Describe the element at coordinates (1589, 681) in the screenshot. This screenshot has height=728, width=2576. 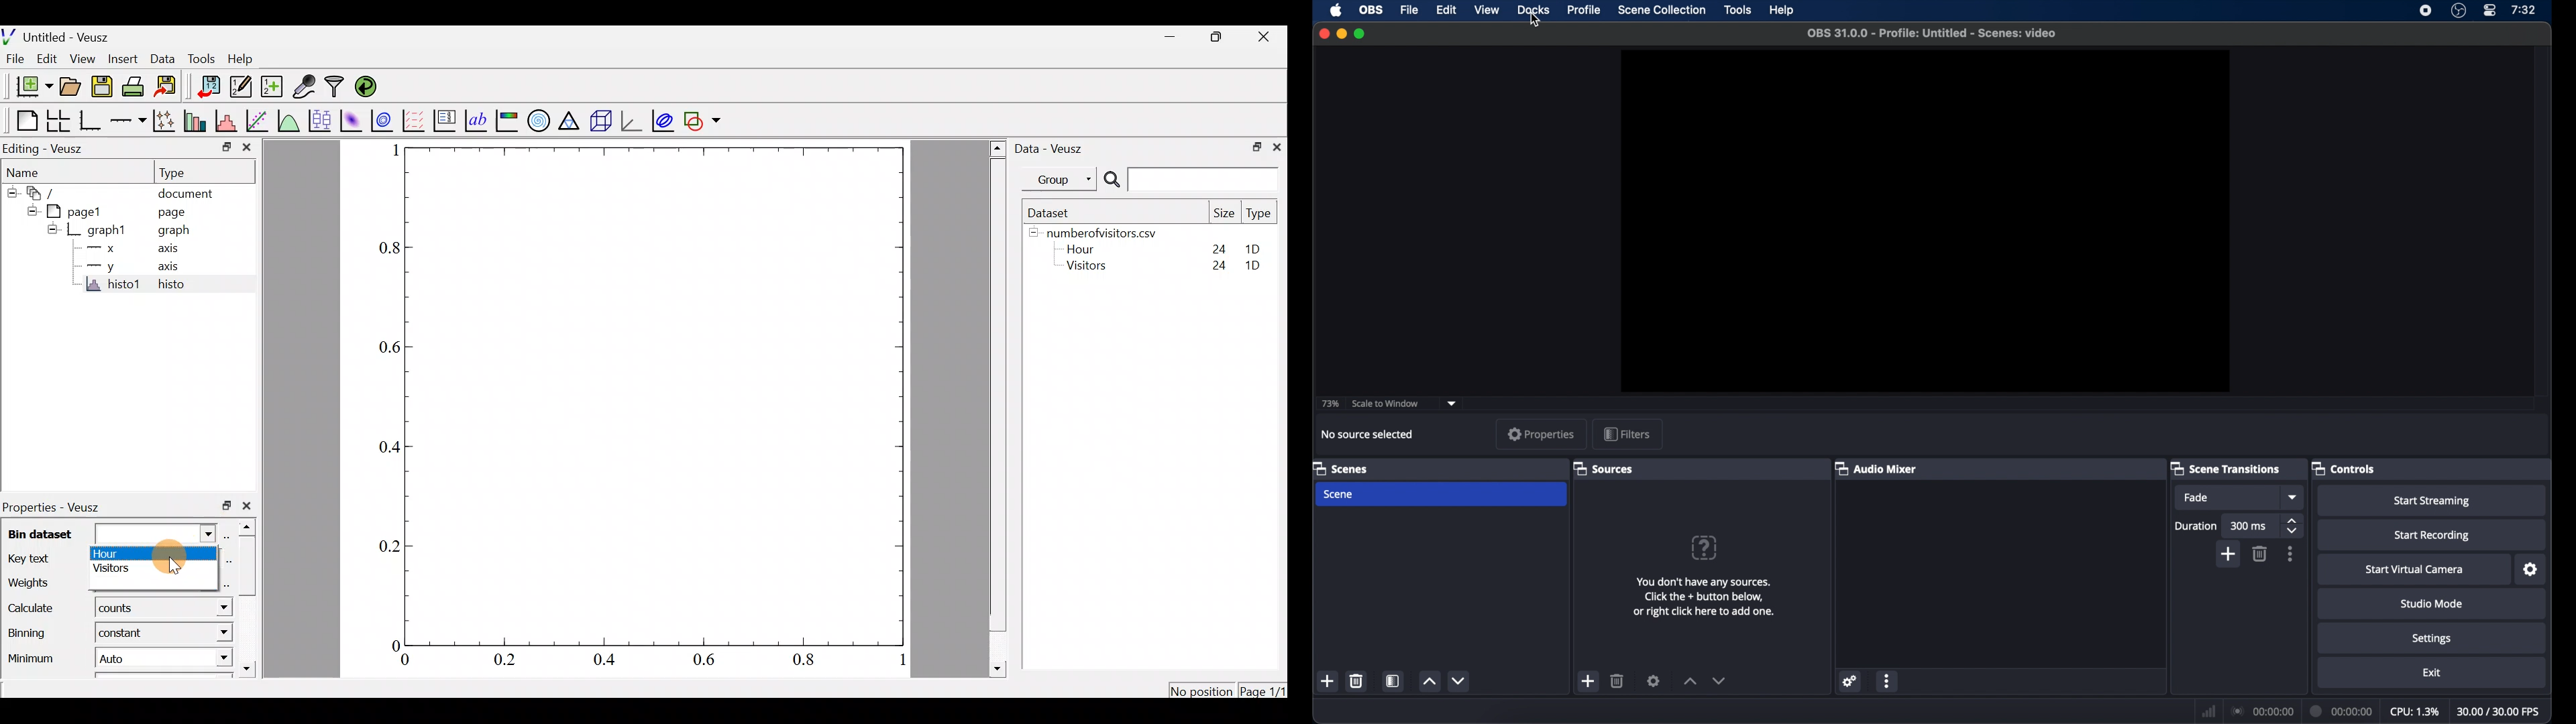
I see `add` at that location.